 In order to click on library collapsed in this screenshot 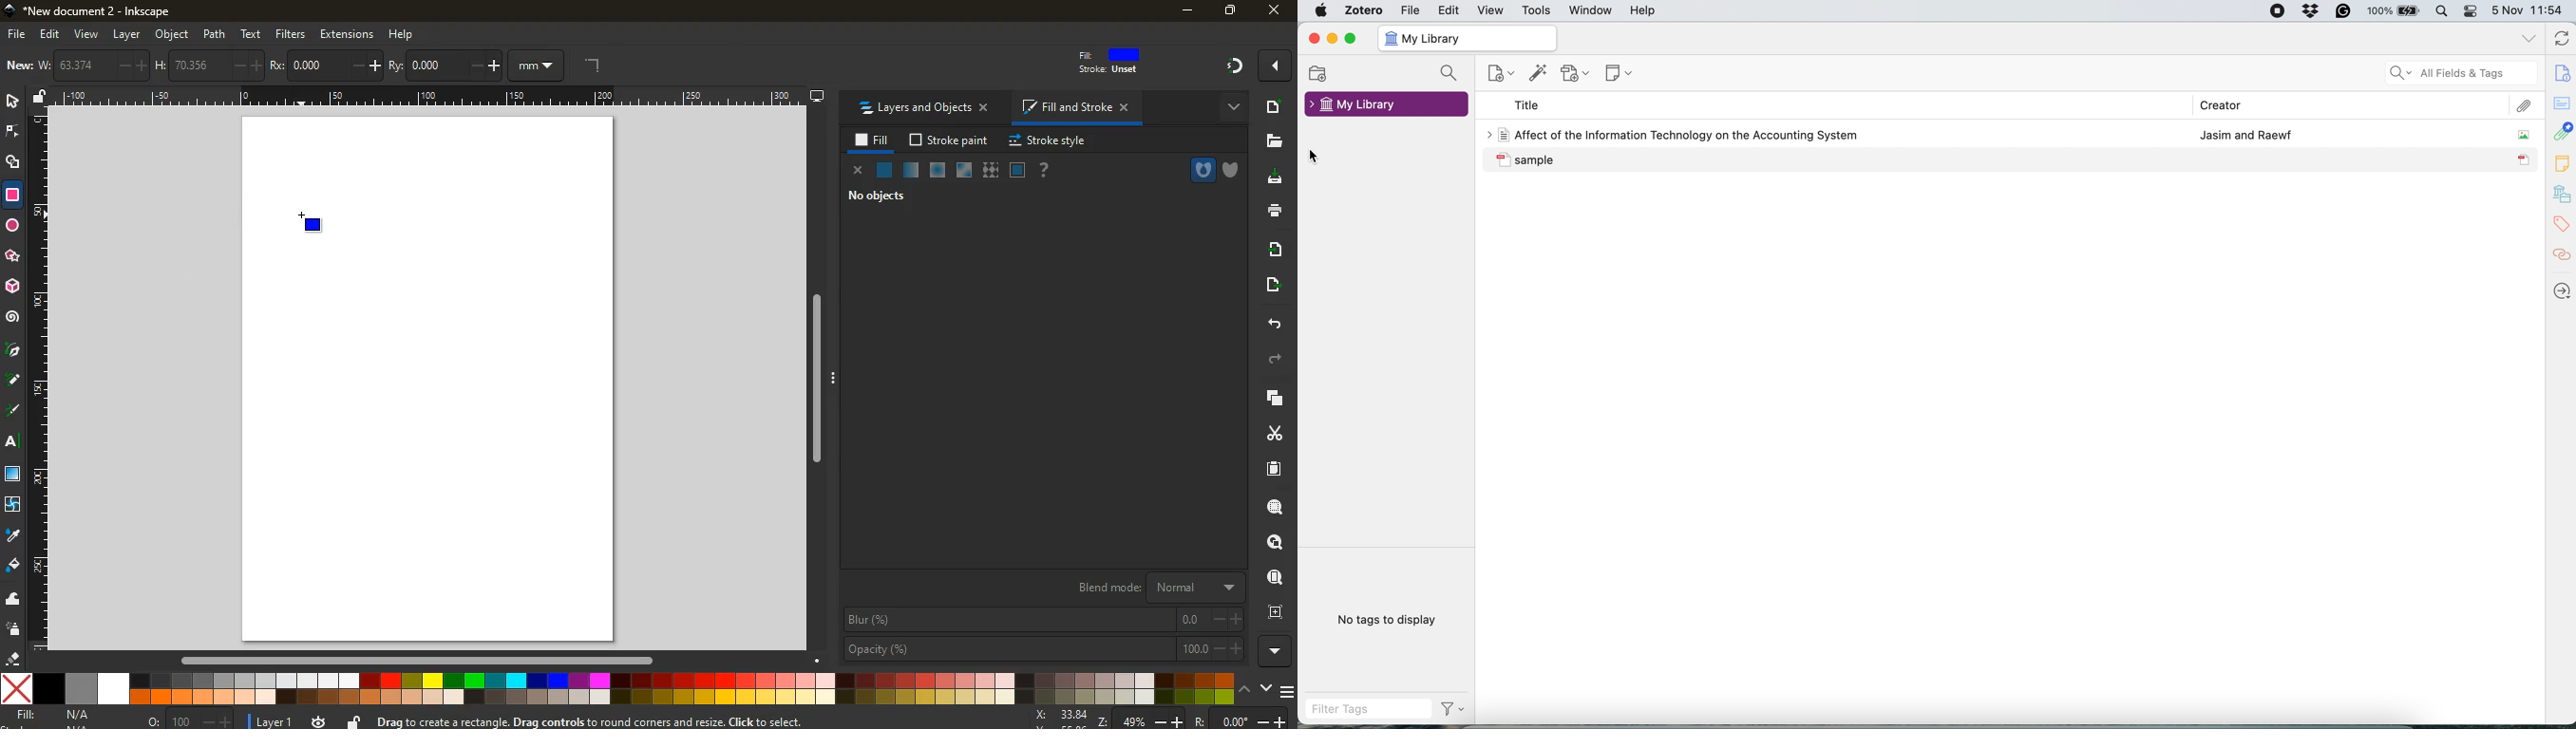, I will do `click(1387, 105)`.